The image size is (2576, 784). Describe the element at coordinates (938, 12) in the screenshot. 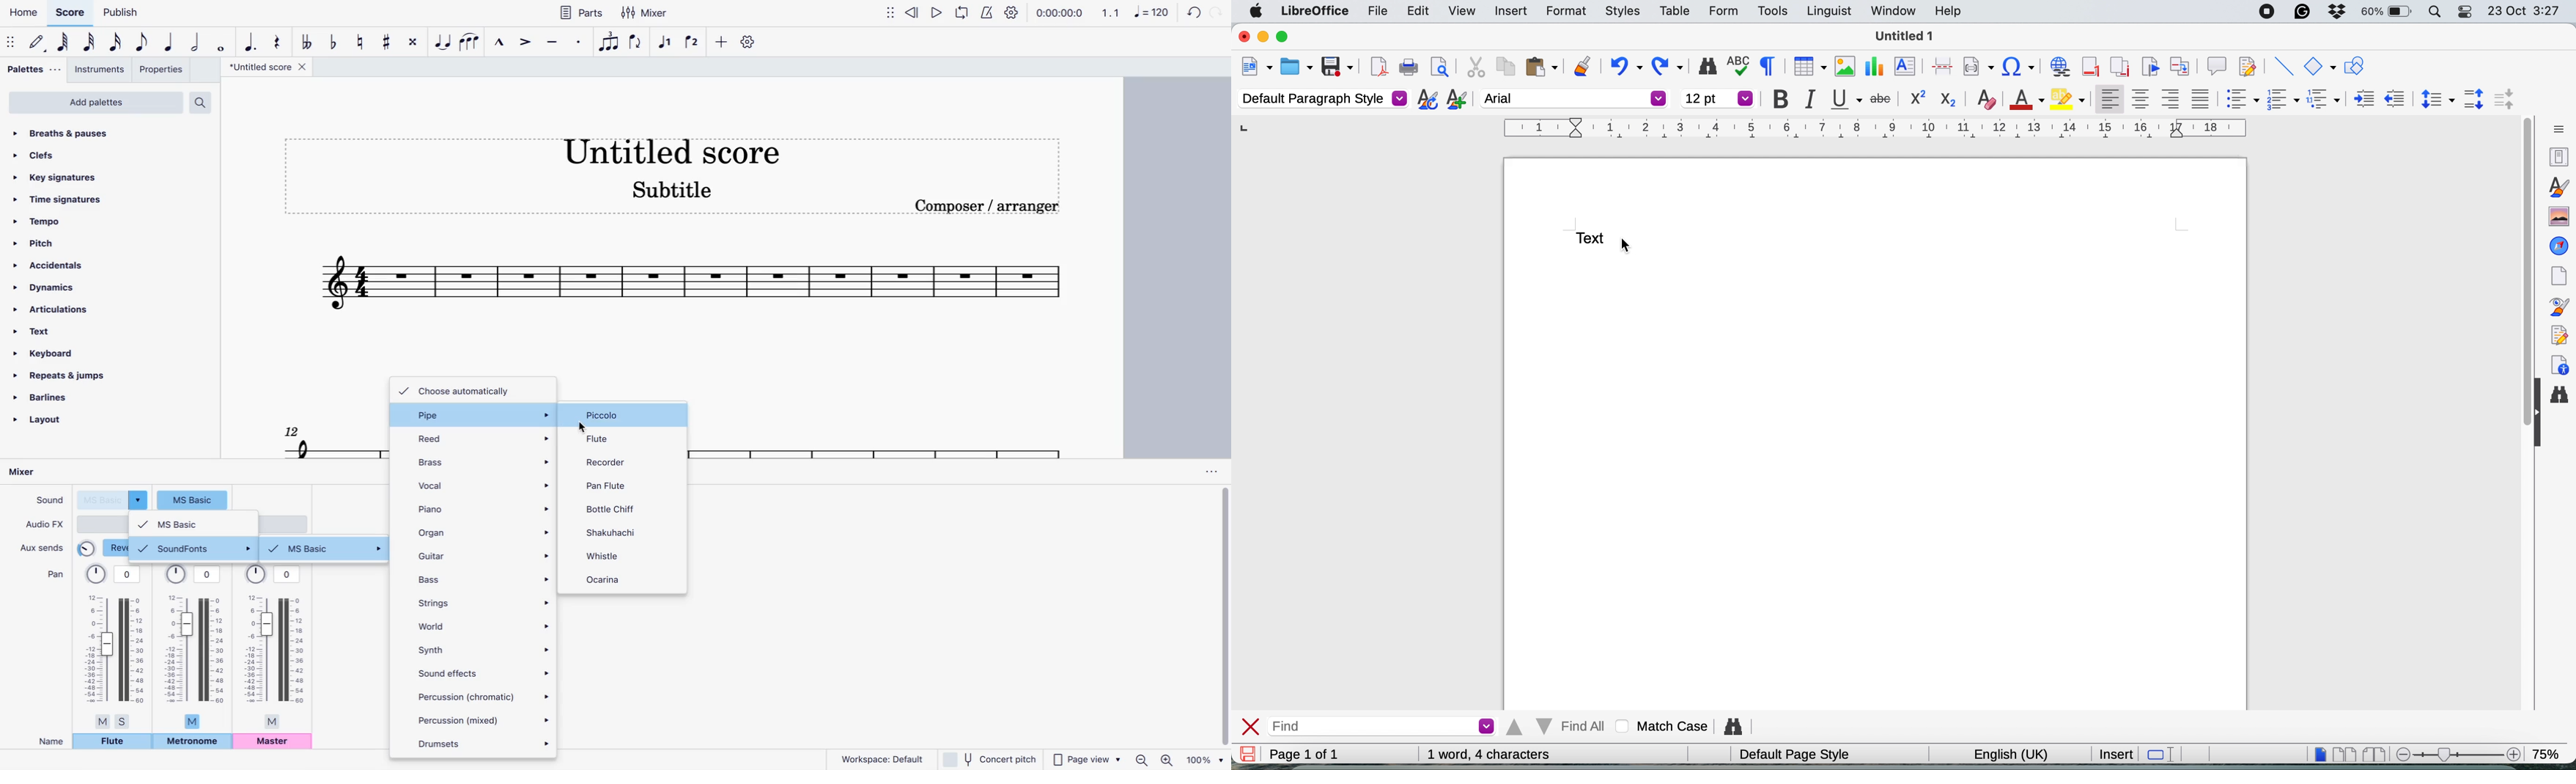

I see `play` at that location.